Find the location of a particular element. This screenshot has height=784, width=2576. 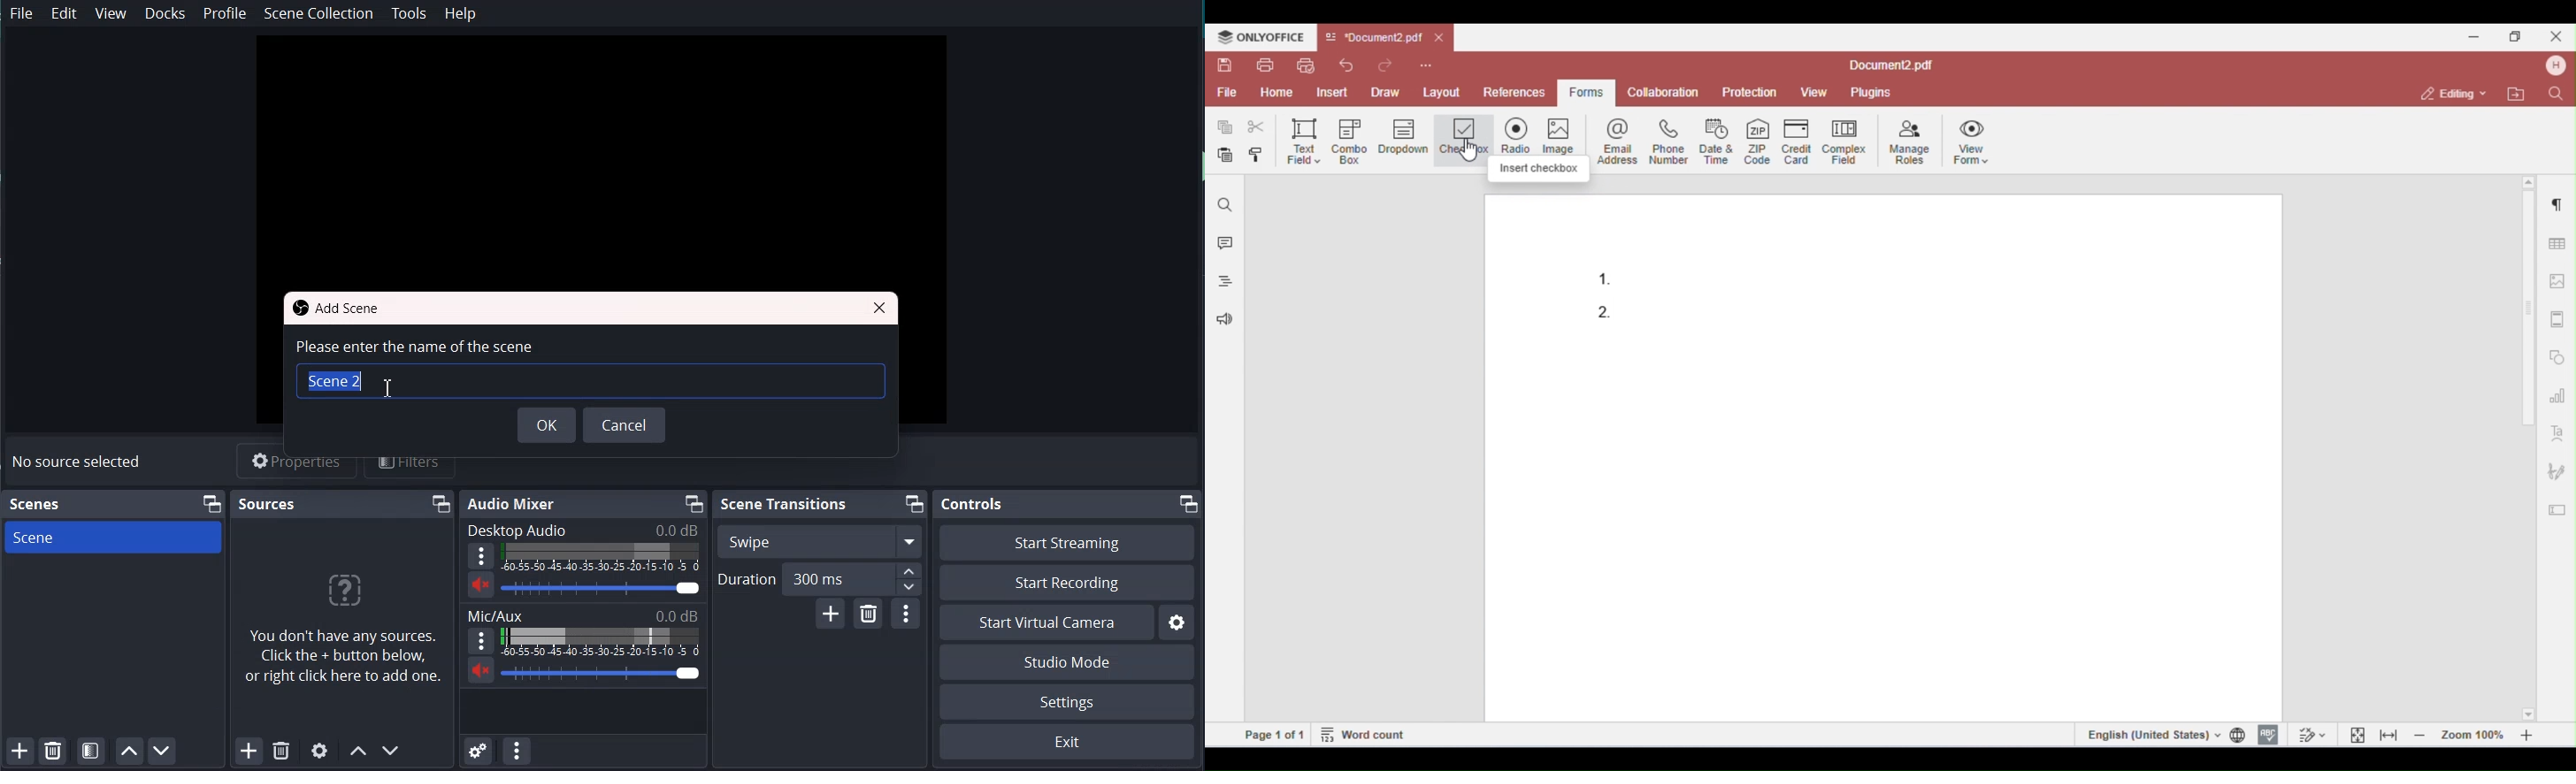

More is located at coordinates (480, 555).